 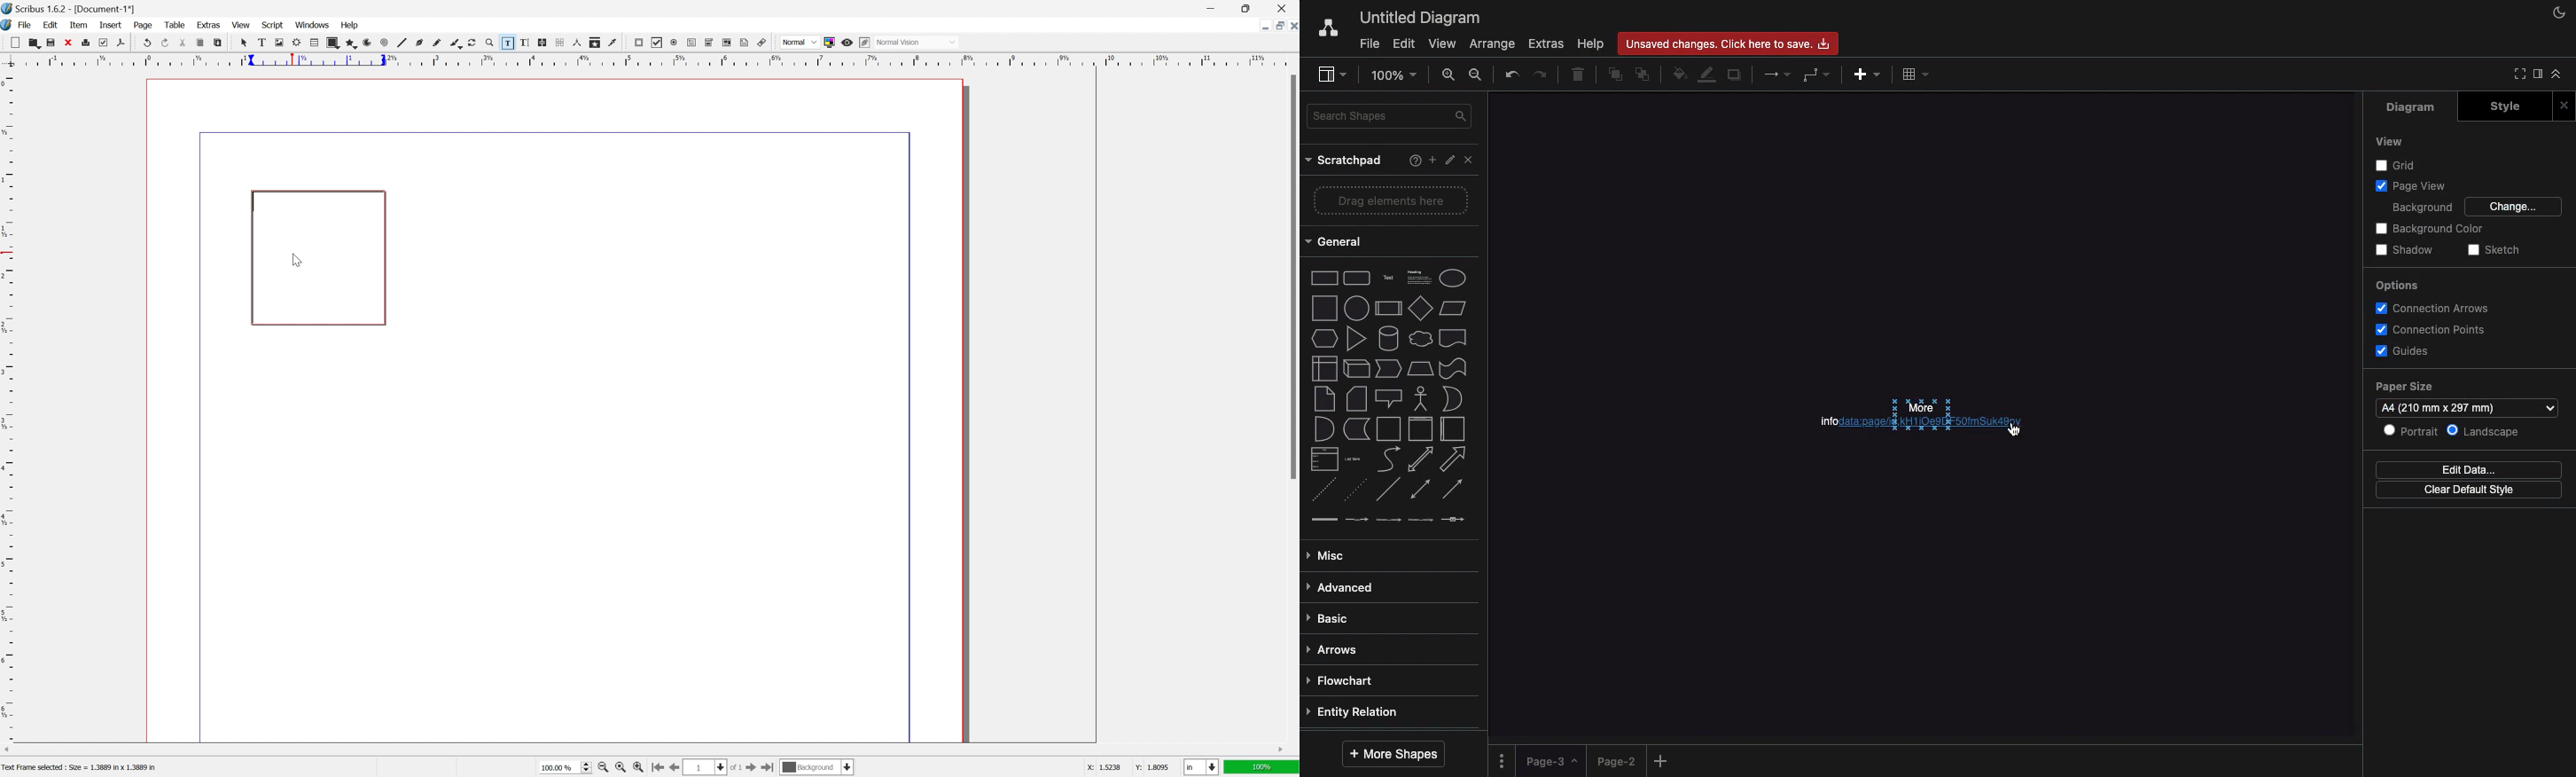 I want to click on circle, so click(x=1356, y=308).